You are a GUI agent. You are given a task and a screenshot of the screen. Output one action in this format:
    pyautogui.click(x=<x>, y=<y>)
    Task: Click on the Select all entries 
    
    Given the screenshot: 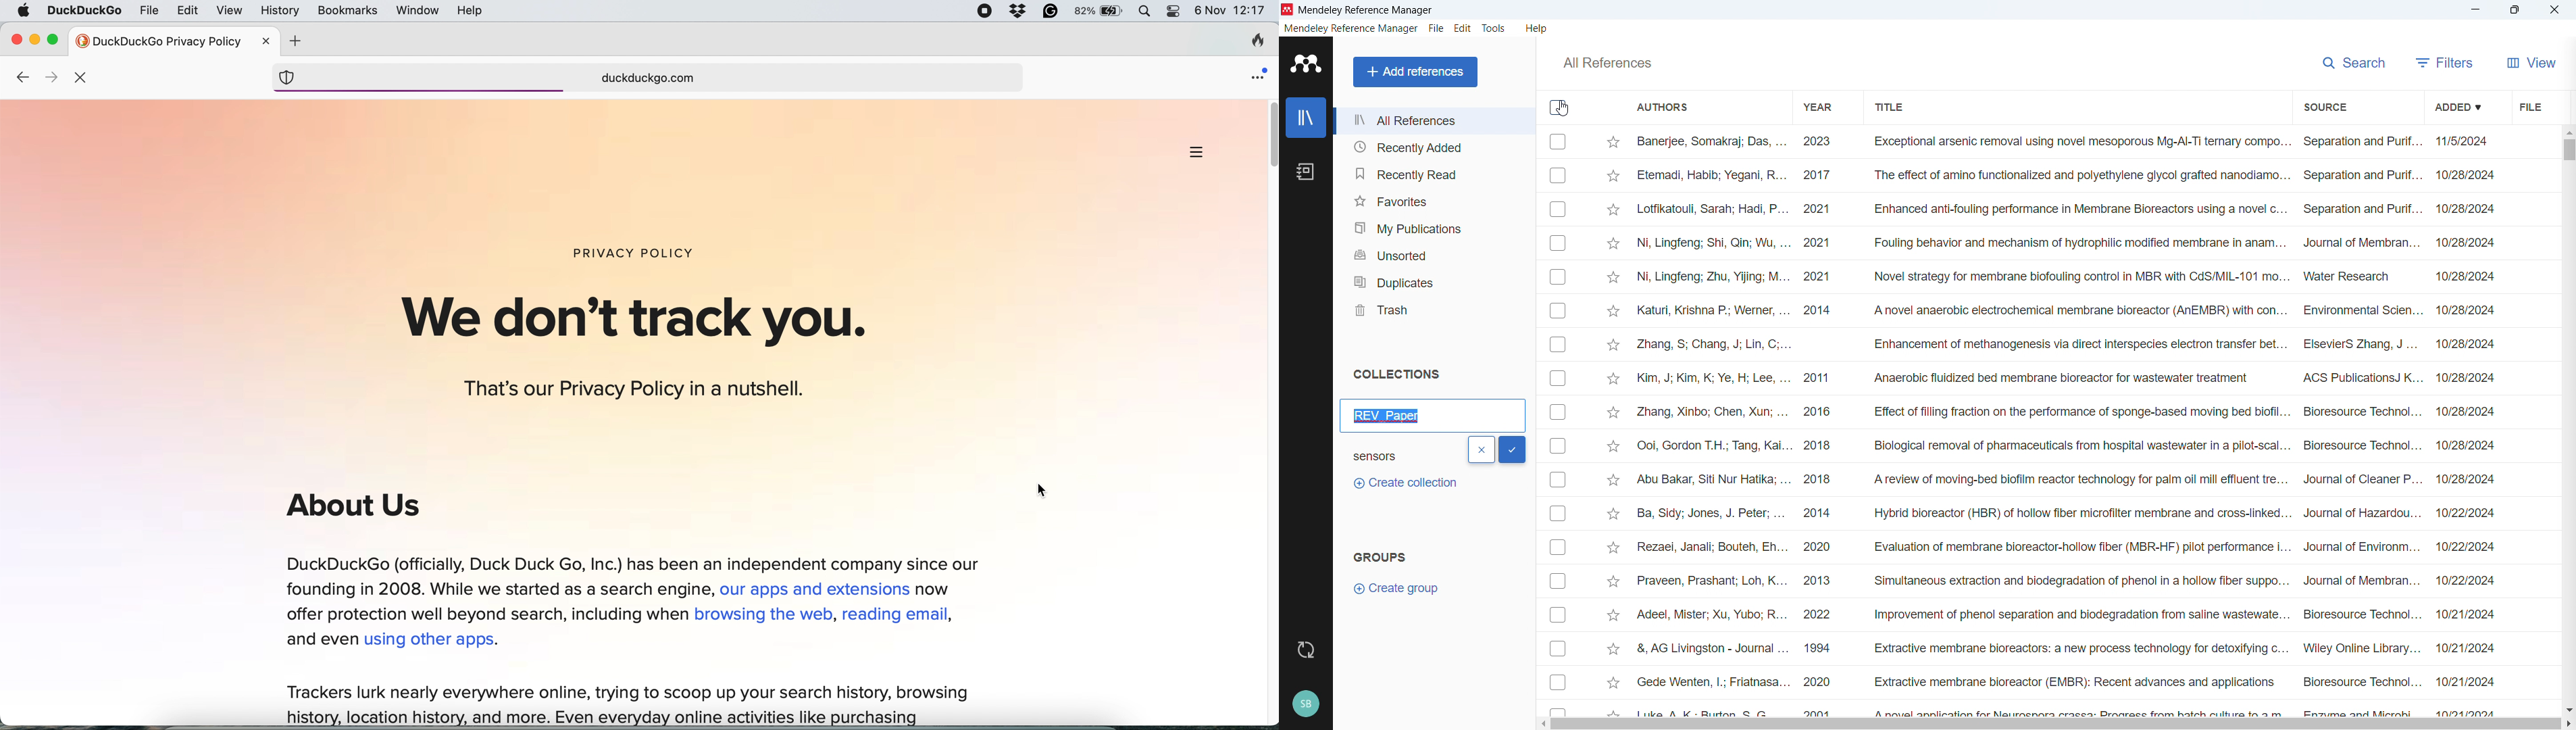 What is the action you would take?
    pyautogui.click(x=1559, y=107)
    